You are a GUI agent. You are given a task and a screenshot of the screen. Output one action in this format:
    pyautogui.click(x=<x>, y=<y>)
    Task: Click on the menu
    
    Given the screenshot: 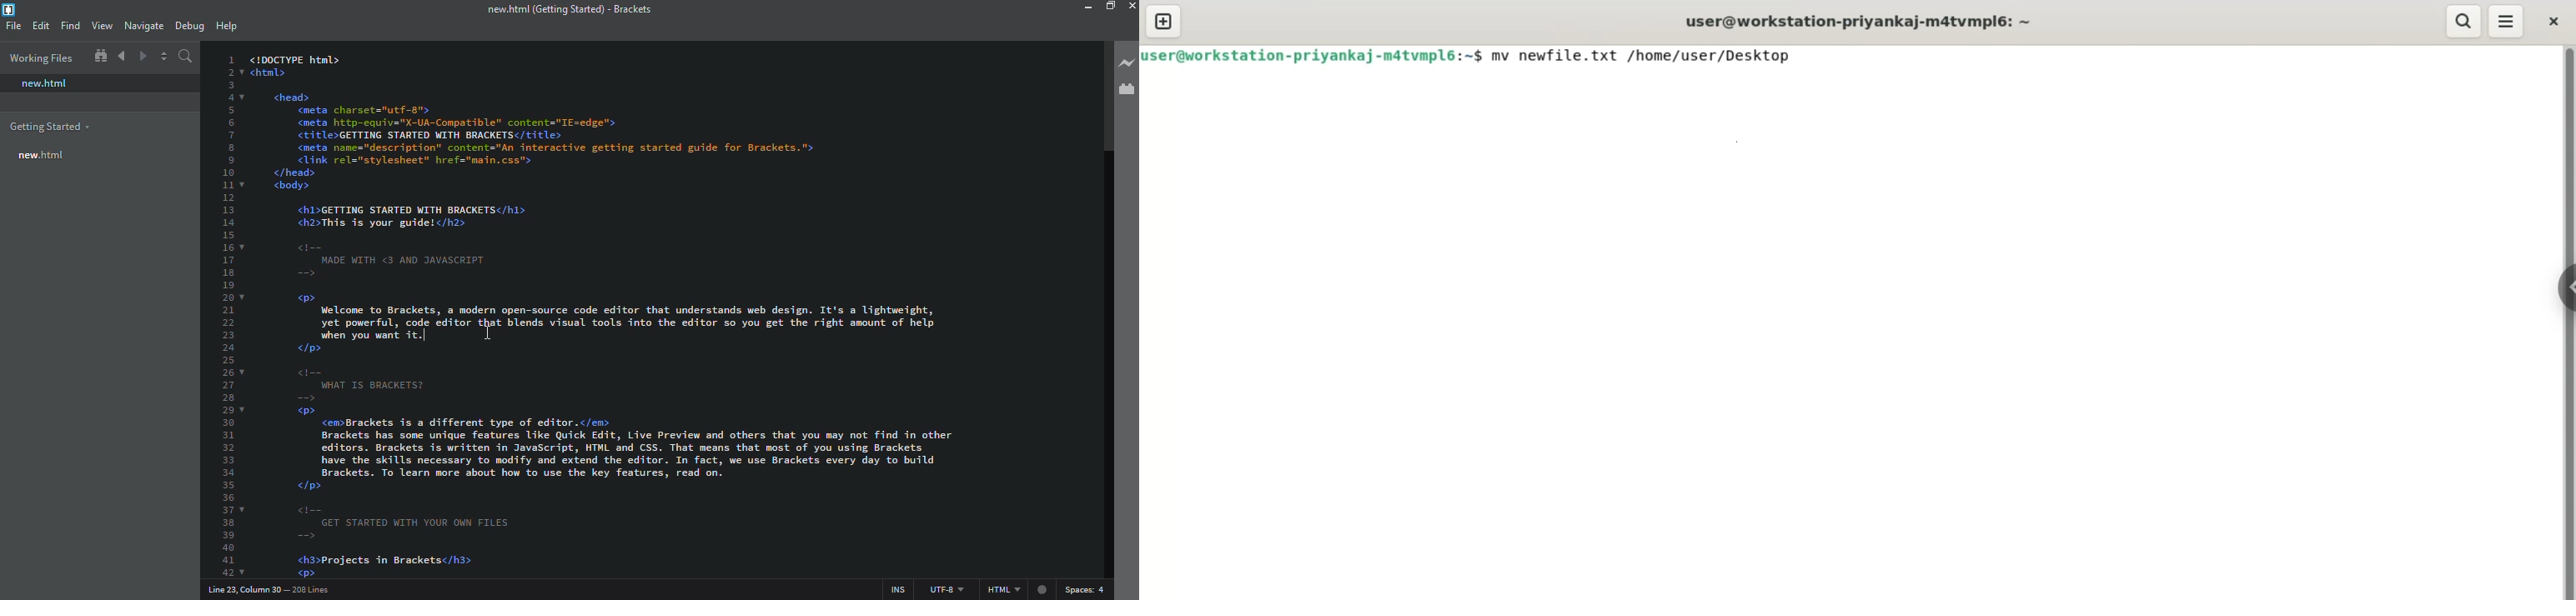 What is the action you would take?
    pyautogui.click(x=2509, y=22)
    